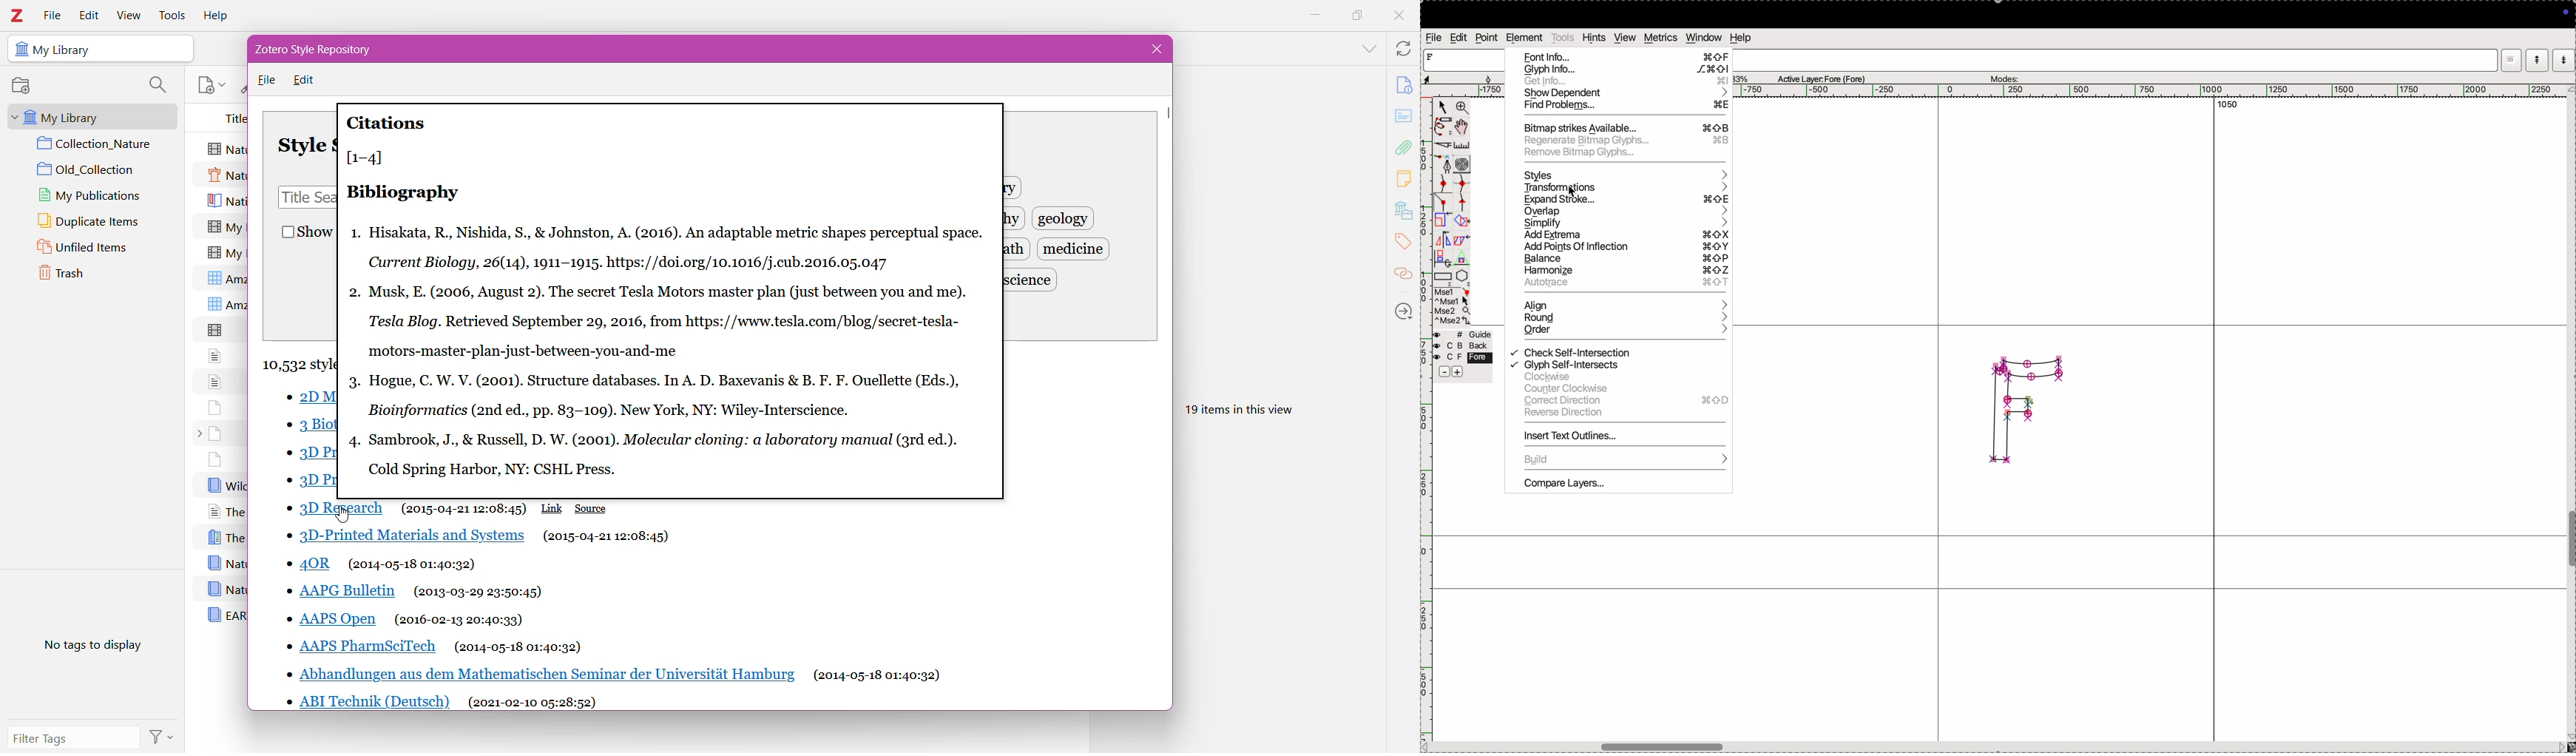  Describe the element at coordinates (355, 442) in the screenshot. I see `4.` at that location.